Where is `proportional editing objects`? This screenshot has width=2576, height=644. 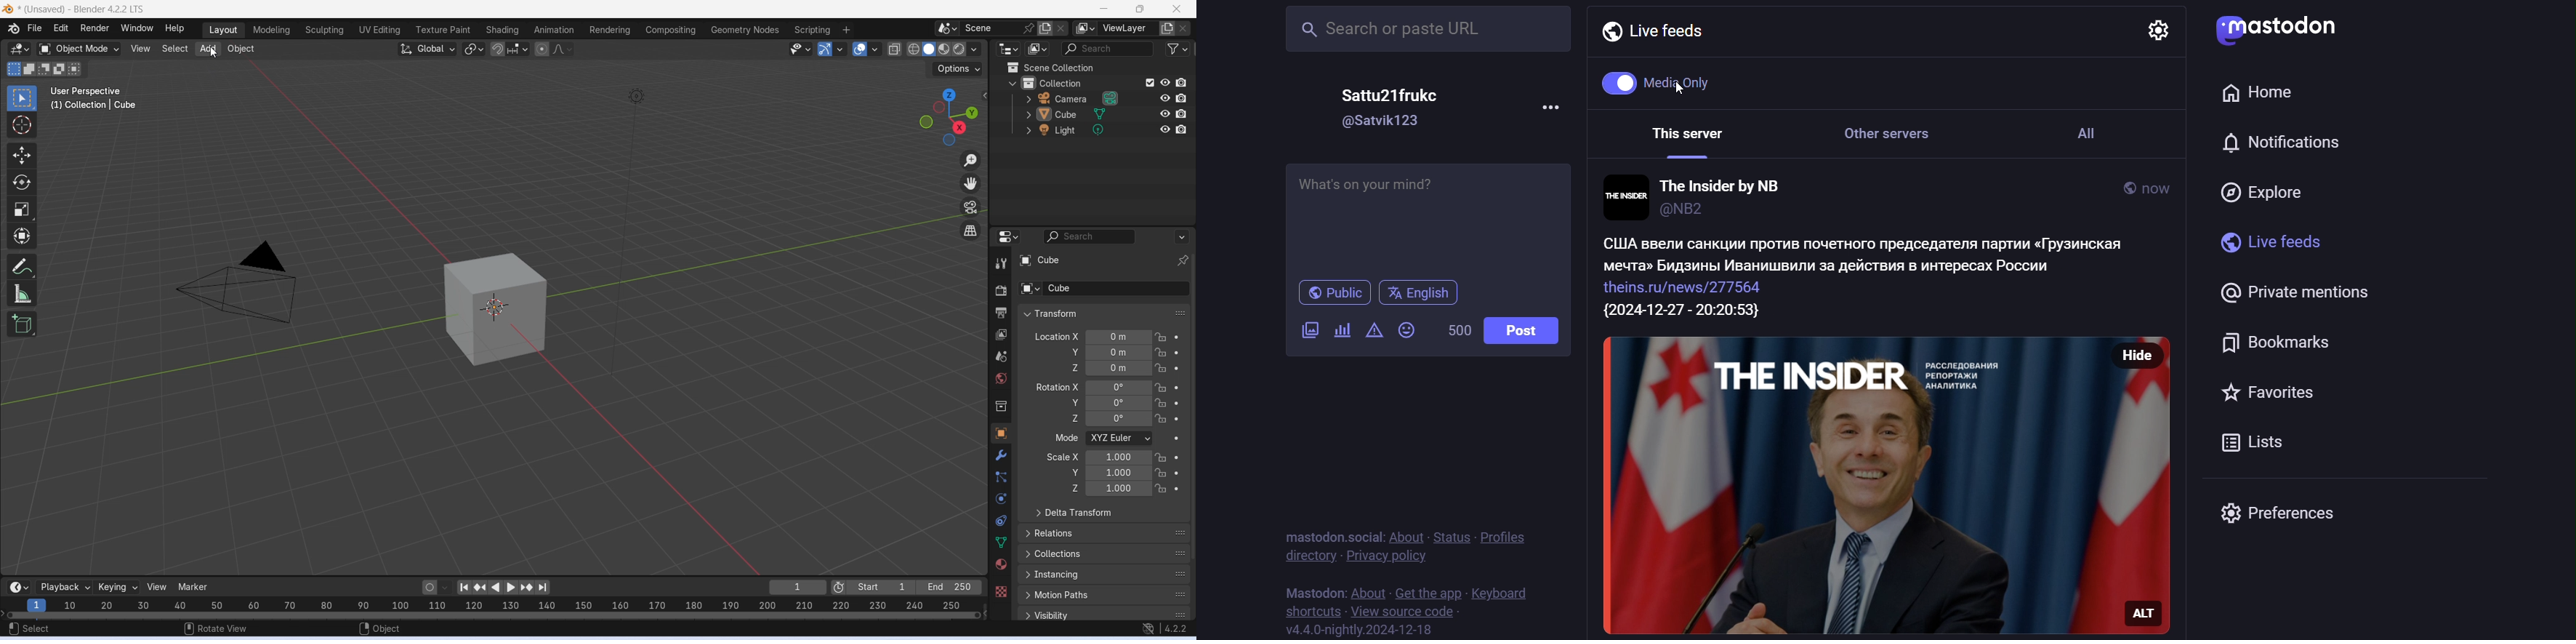
proportional editing objects is located at coordinates (543, 49).